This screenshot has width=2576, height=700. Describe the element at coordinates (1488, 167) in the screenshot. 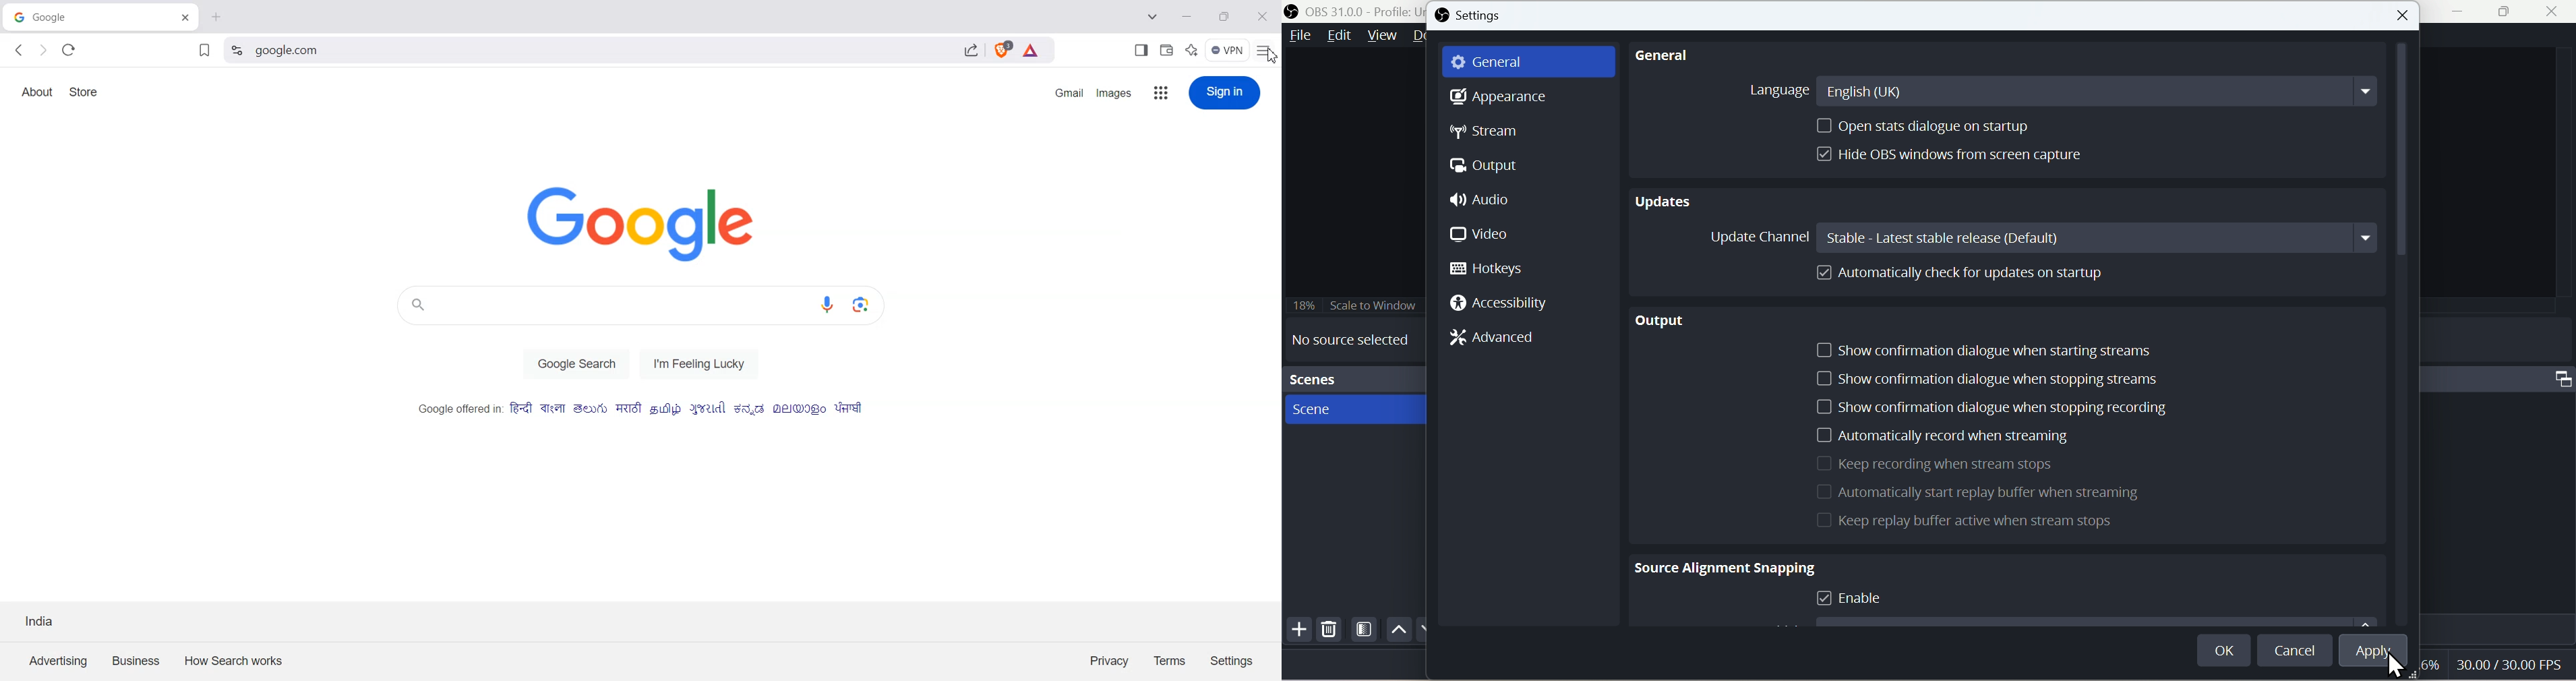

I see `Otput` at that location.